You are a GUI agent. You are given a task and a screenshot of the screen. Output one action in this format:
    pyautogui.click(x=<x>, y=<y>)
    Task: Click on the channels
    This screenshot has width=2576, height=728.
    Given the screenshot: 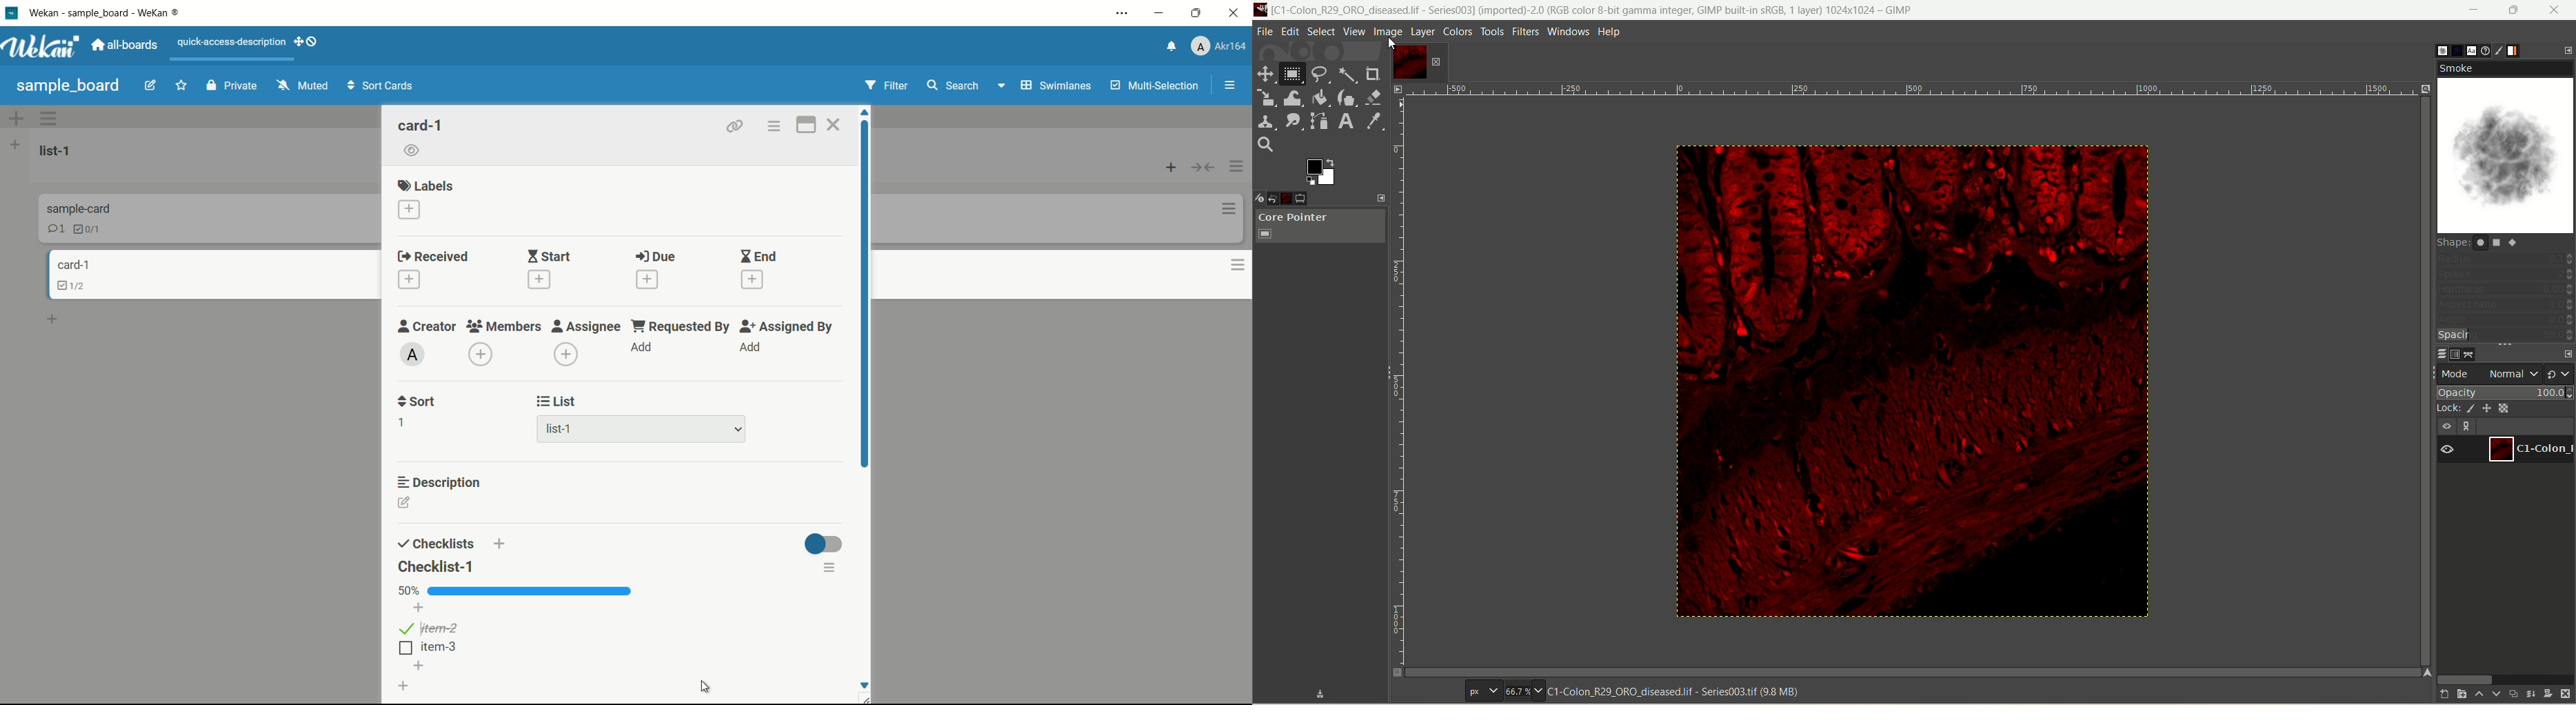 What is the action you would take?
    pyautogui.click(x=2457, y=355)
    